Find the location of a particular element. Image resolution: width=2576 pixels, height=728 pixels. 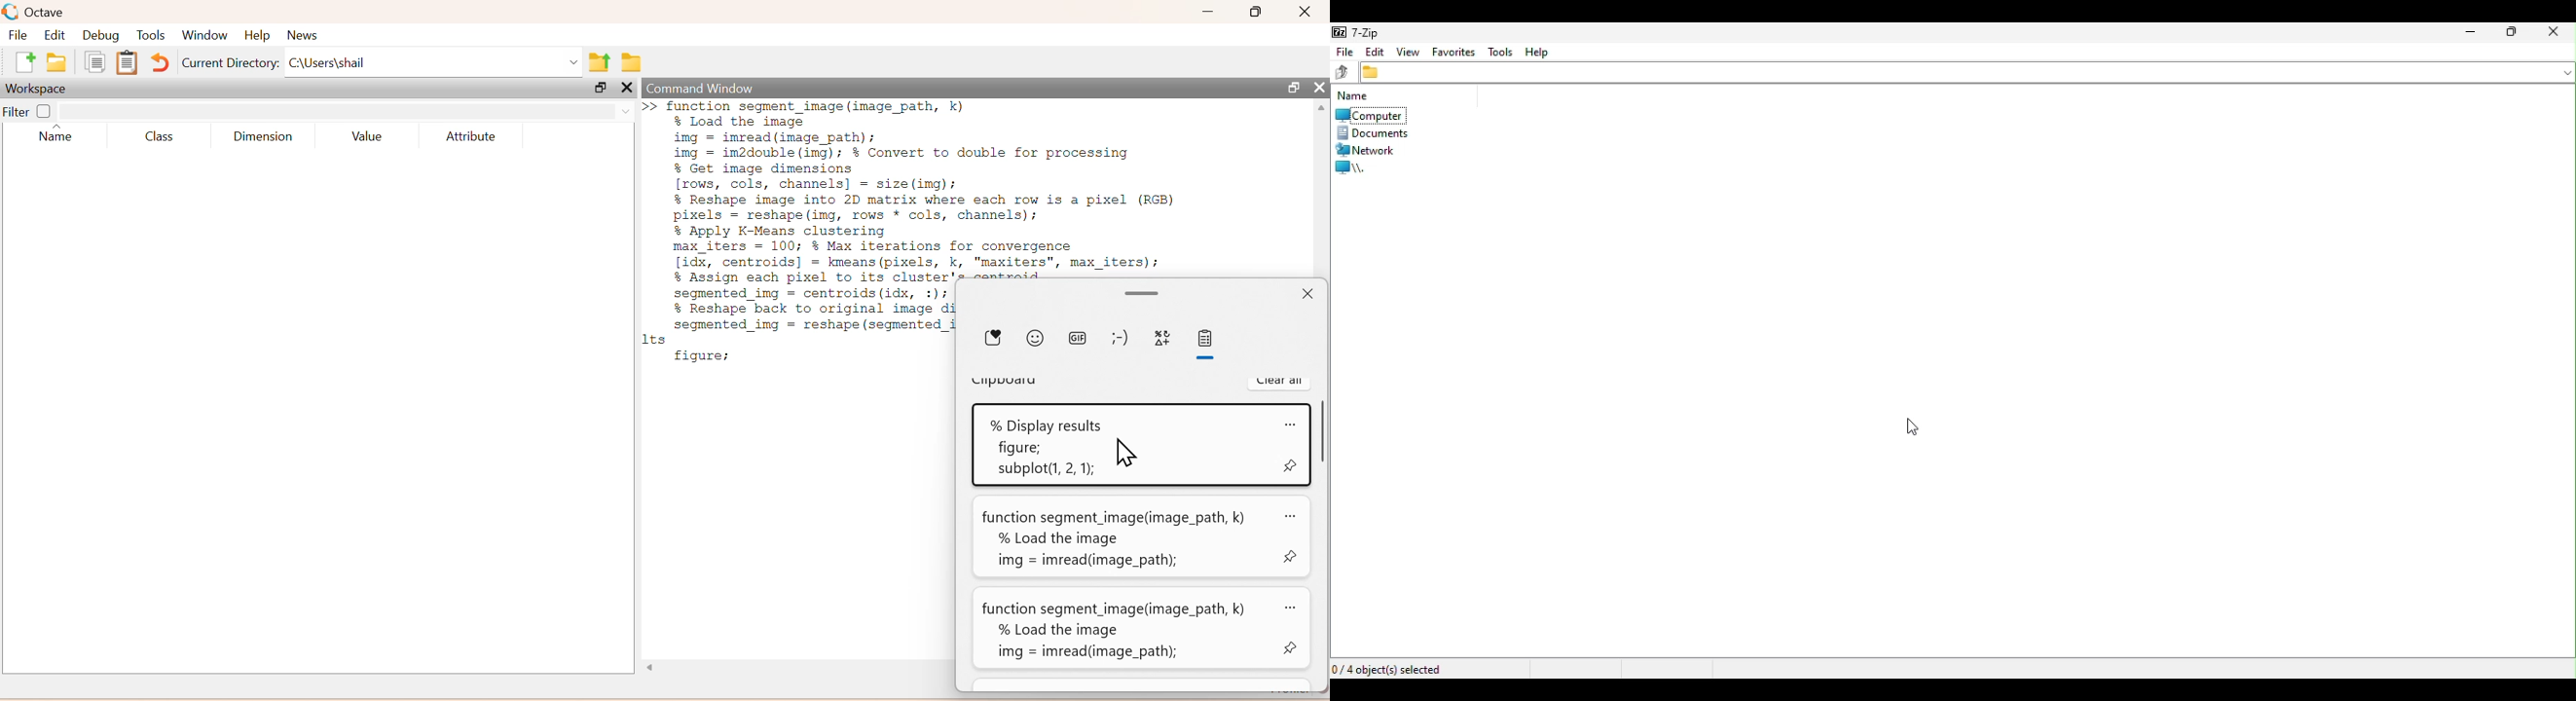

emoji is located at coordinates (1037, 339).